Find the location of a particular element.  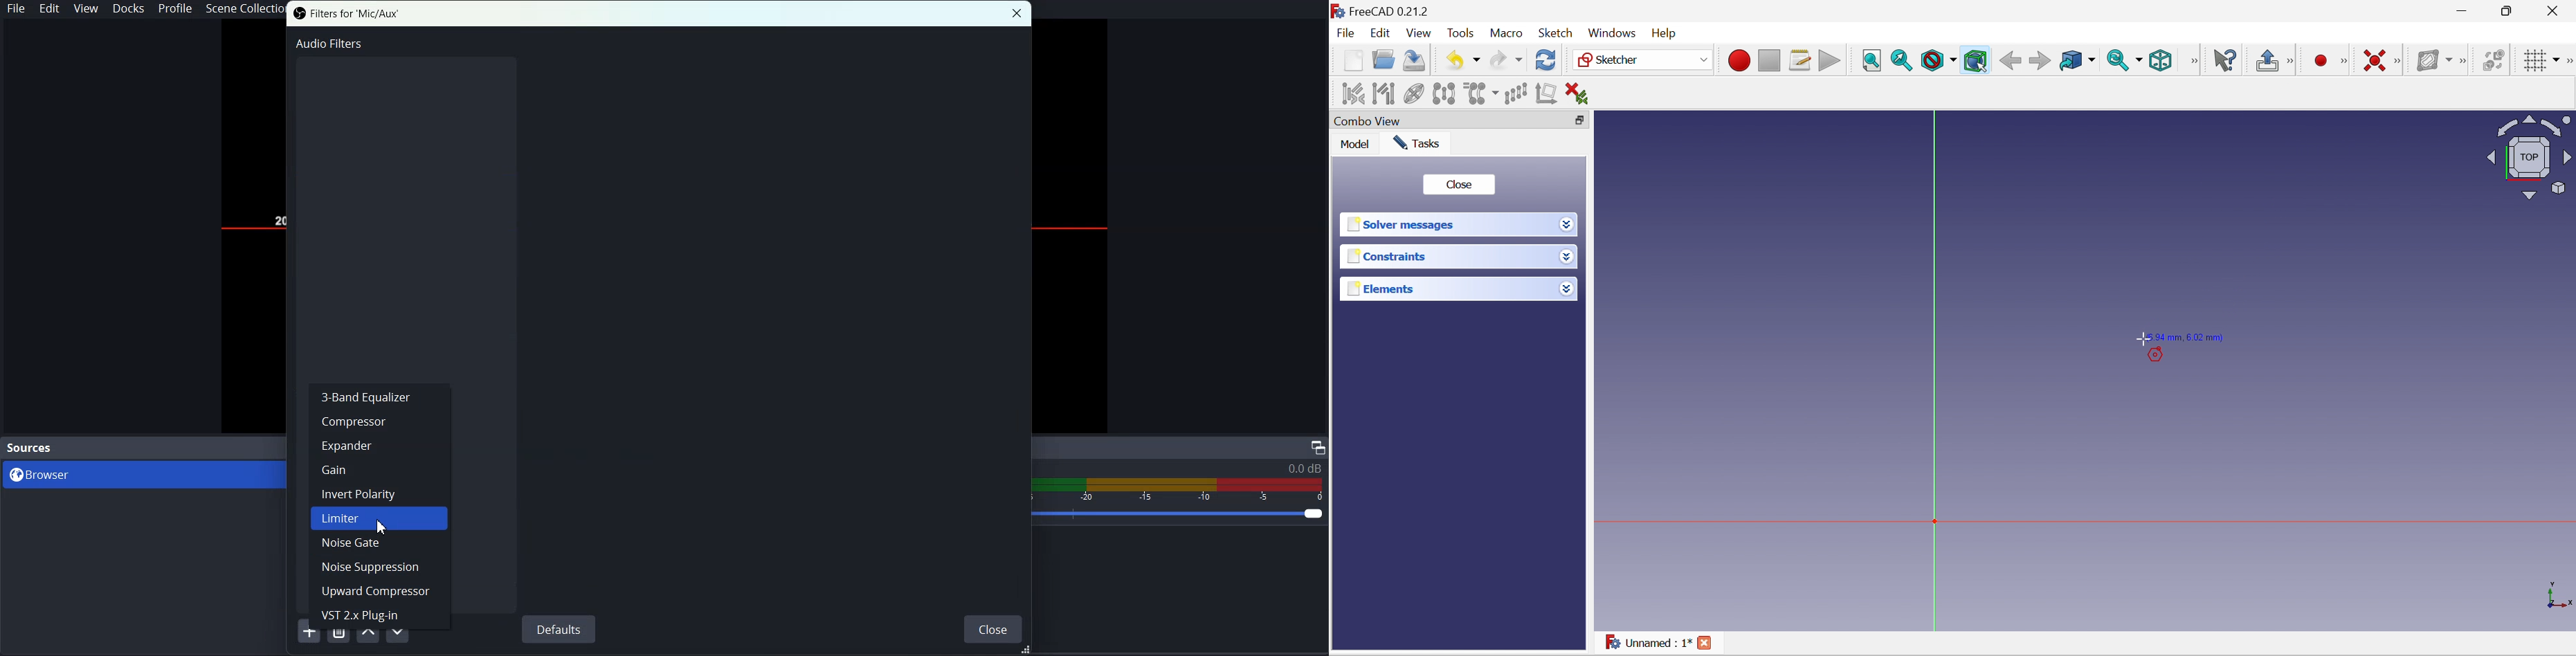

Profile is located at coordinates (175, 10).